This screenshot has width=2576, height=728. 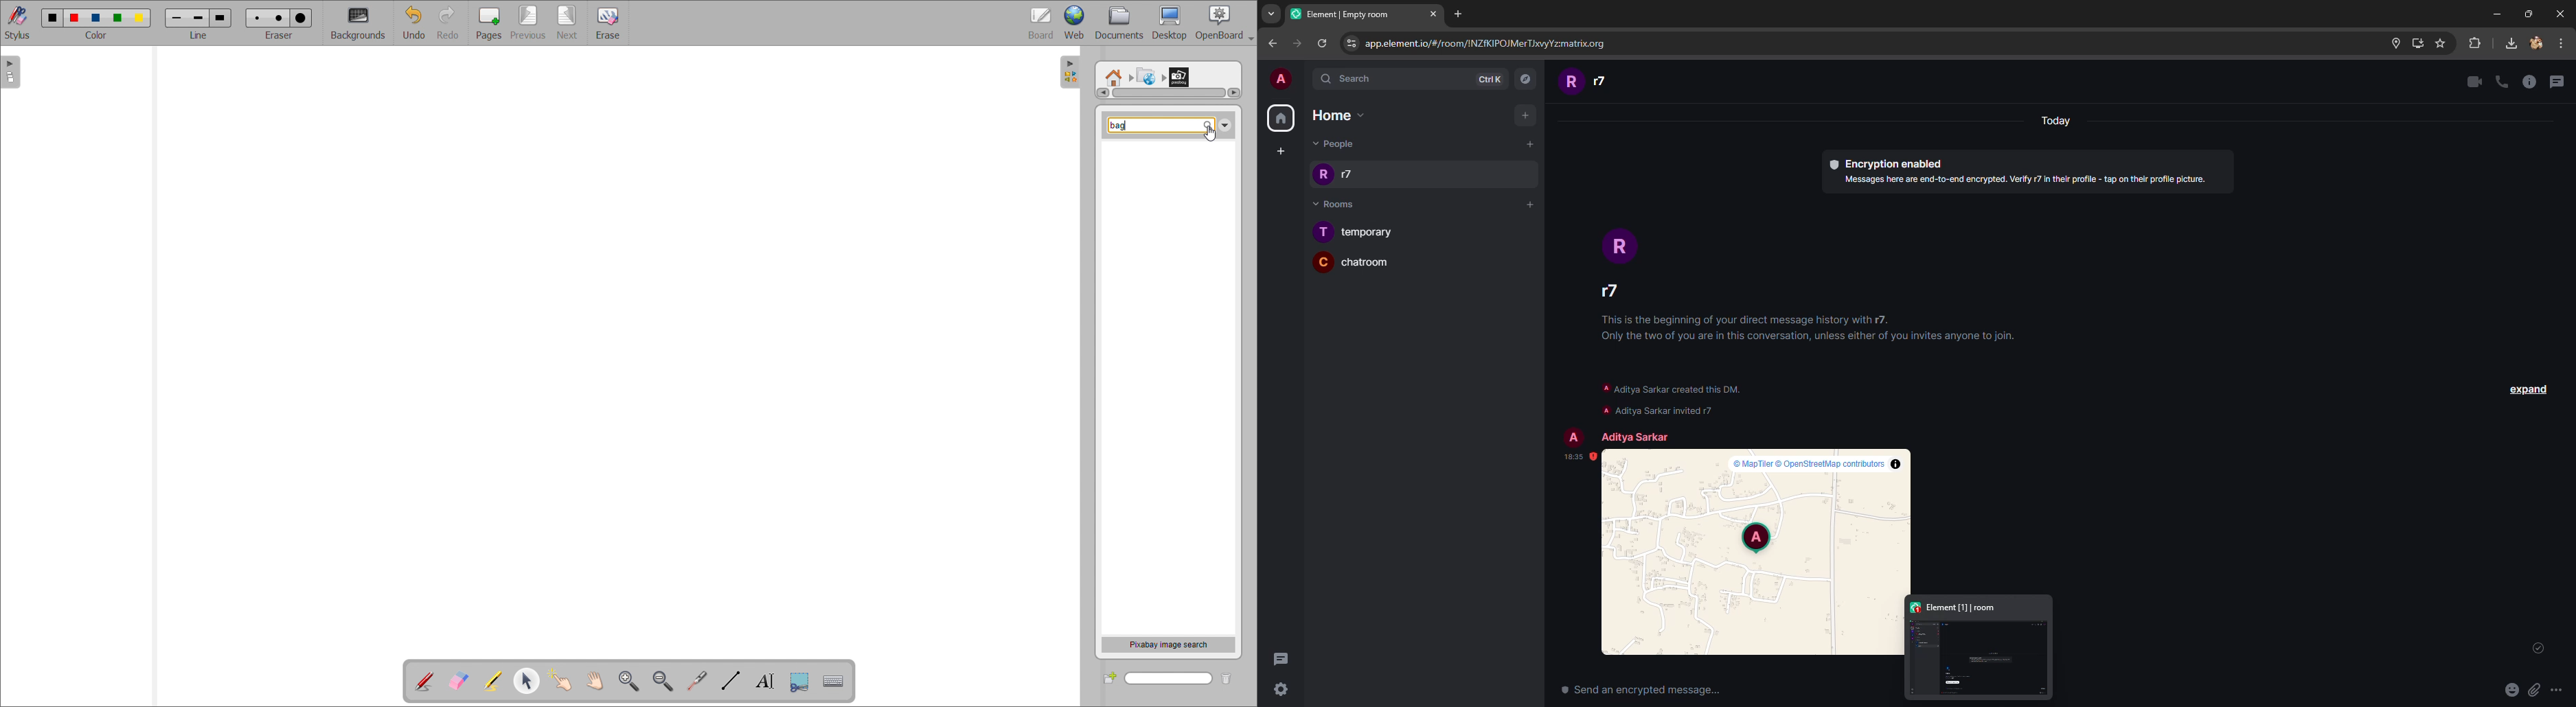 I want to click on navigation, so click(x=1527, y=78).